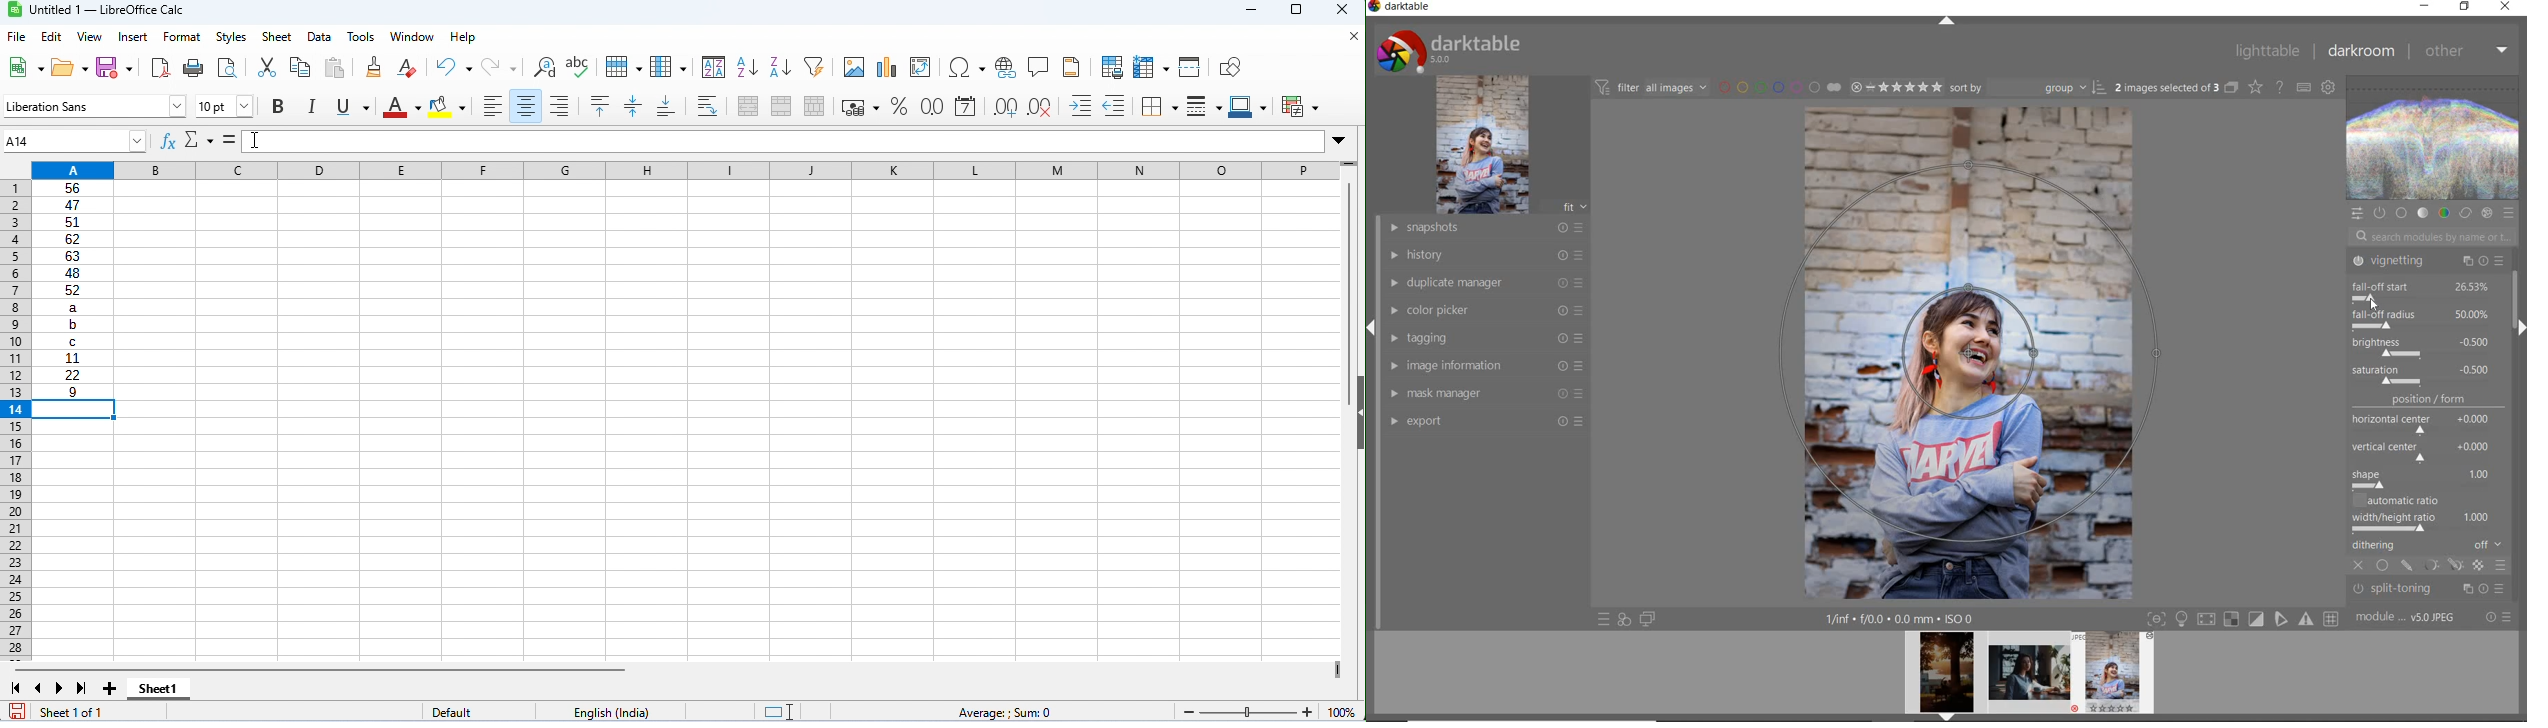 The image size is (2548, 728). Describe the element at coordinates (622, 65) in the screenshot. I see `row` at that location.